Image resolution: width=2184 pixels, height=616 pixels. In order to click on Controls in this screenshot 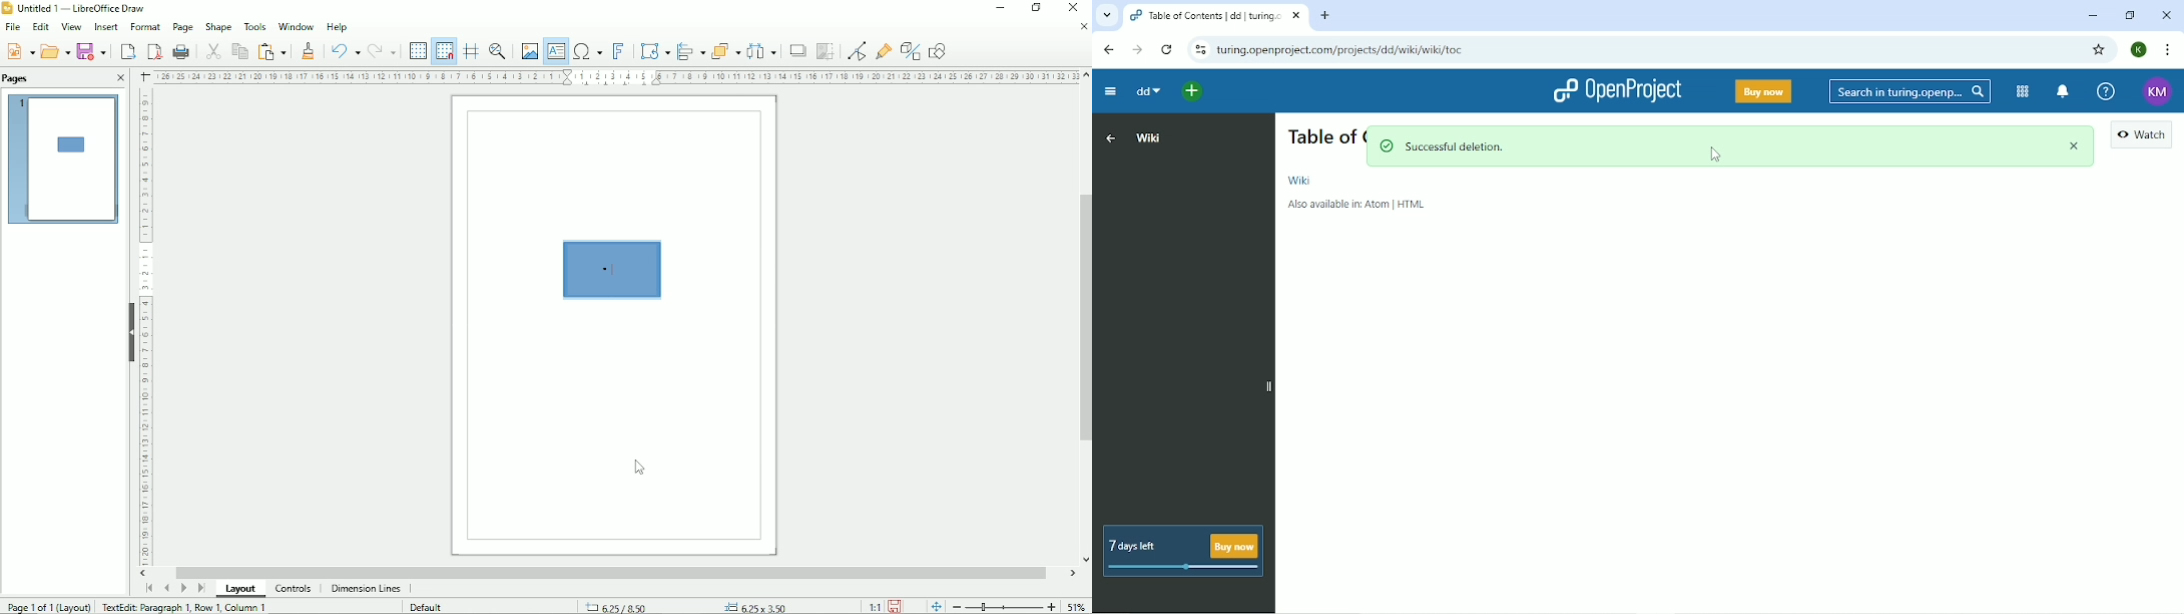, I will do `click(293, 589)`.